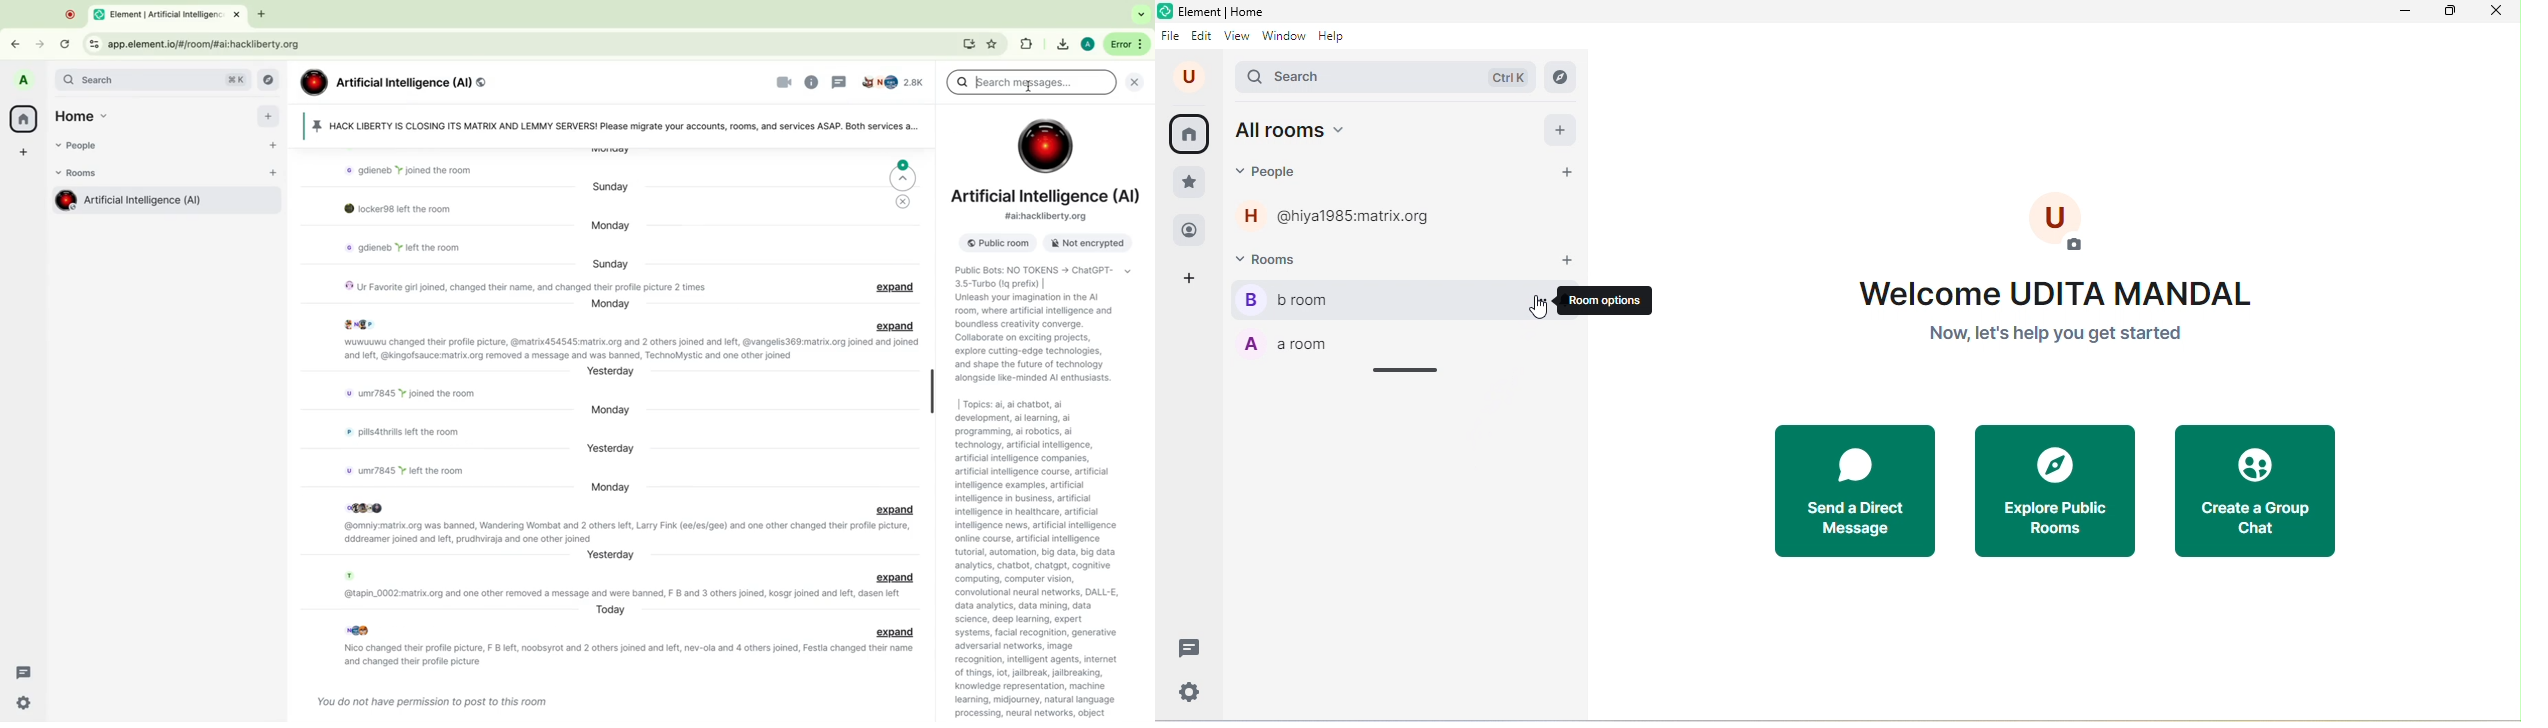 This screenshot has width=2548, height=728. Describe the element at coordinates (1384, 75) in the screenshot. I see `search` at that location.